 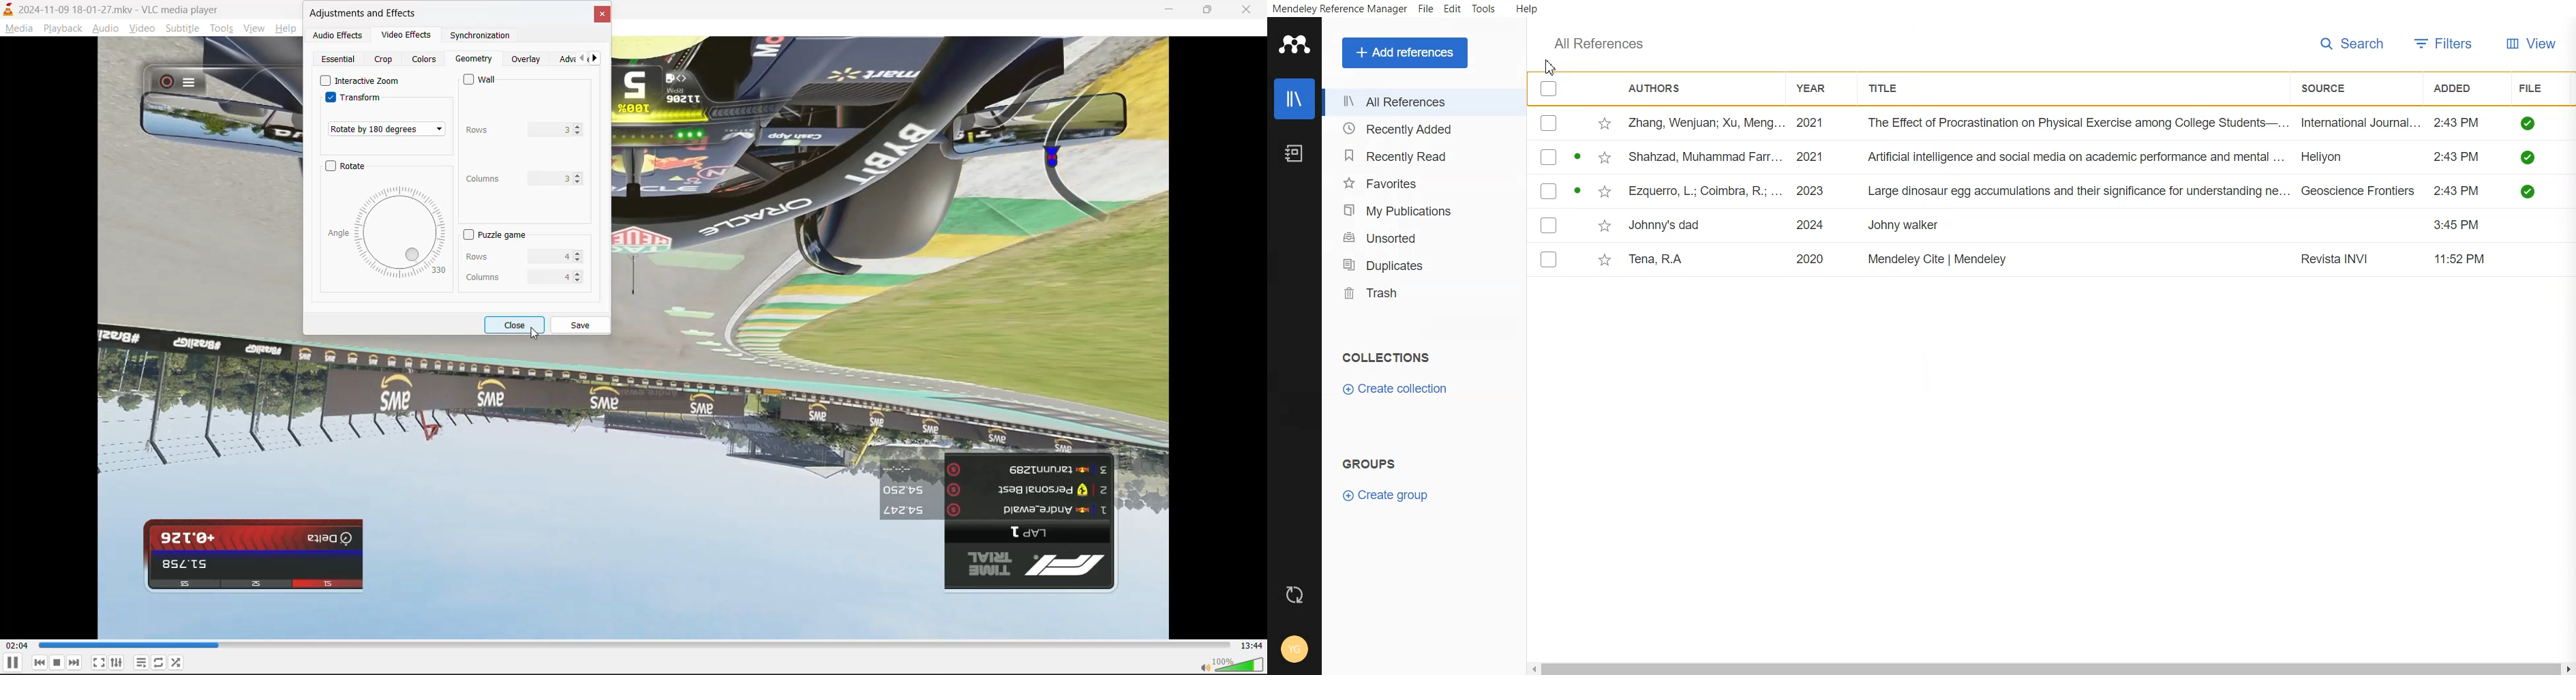 What do you see at coordinates (1339, 10) in the screenshot?
I see `Mendeley Reference Manager` at bounding box center [1339, 10].